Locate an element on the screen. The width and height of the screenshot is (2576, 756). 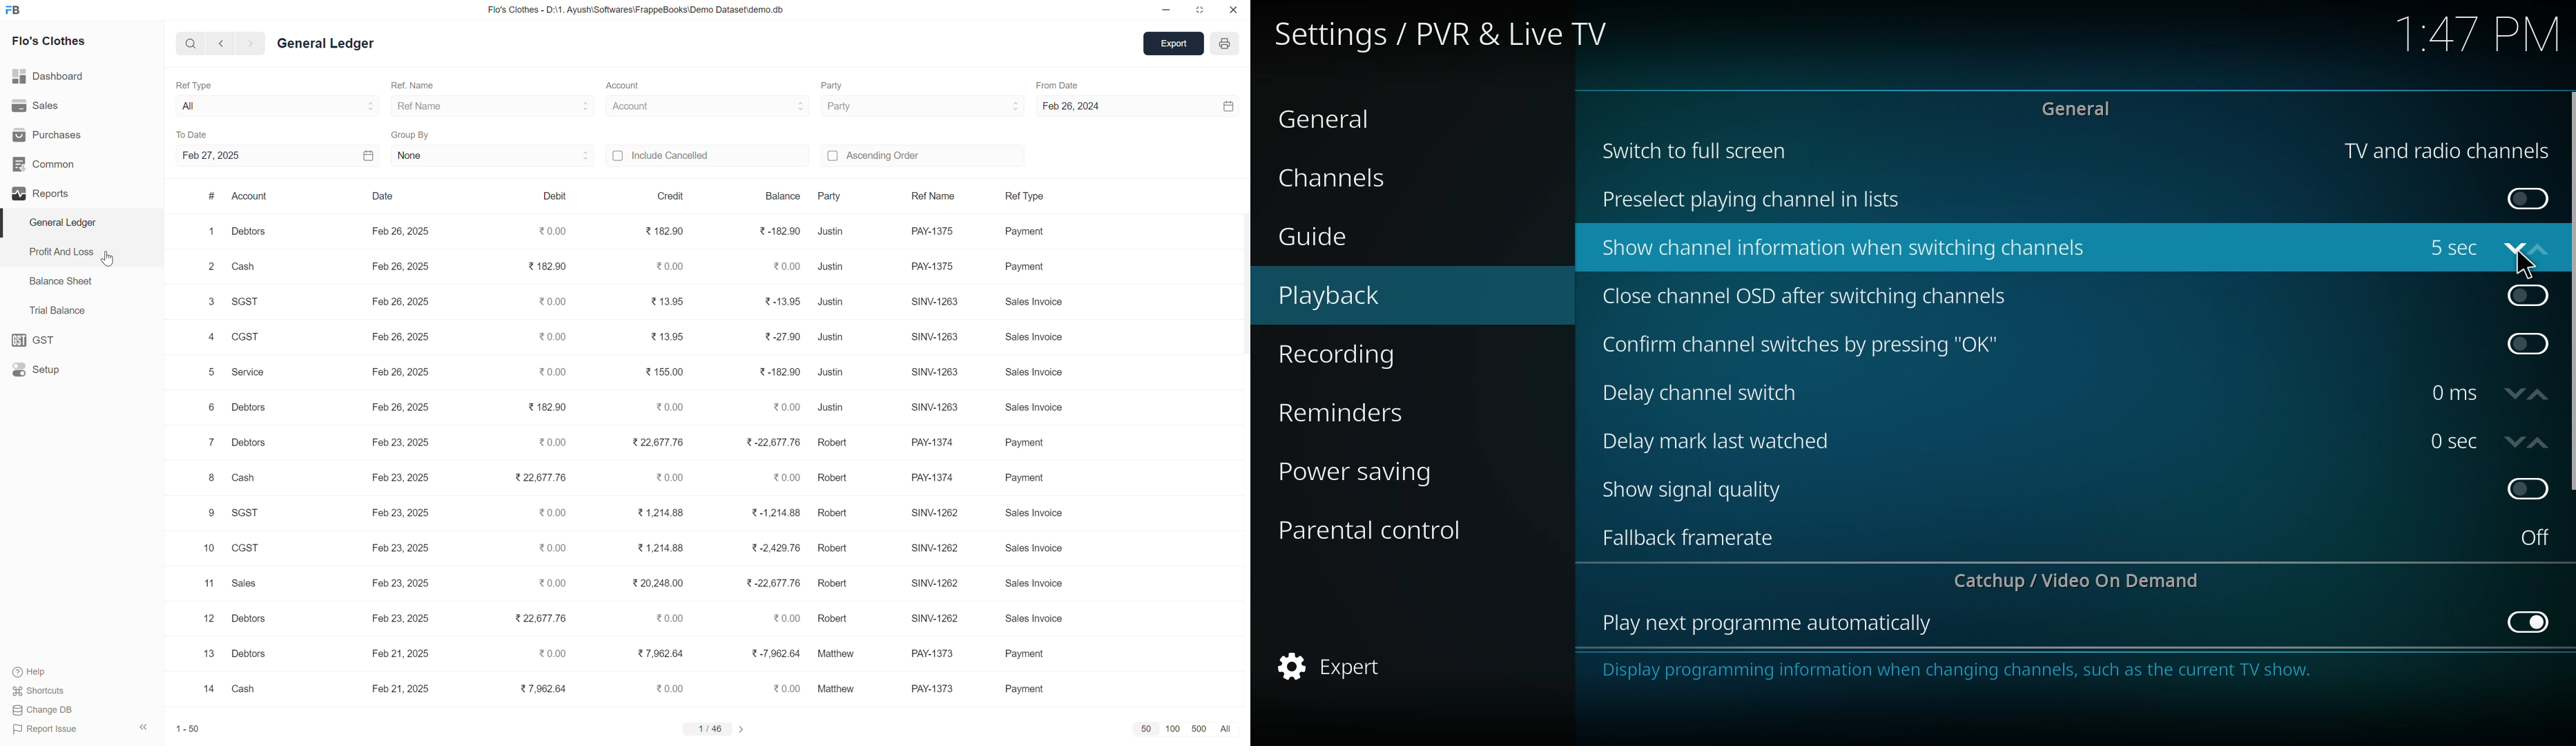
guide is located at coordinates (1364, 238).